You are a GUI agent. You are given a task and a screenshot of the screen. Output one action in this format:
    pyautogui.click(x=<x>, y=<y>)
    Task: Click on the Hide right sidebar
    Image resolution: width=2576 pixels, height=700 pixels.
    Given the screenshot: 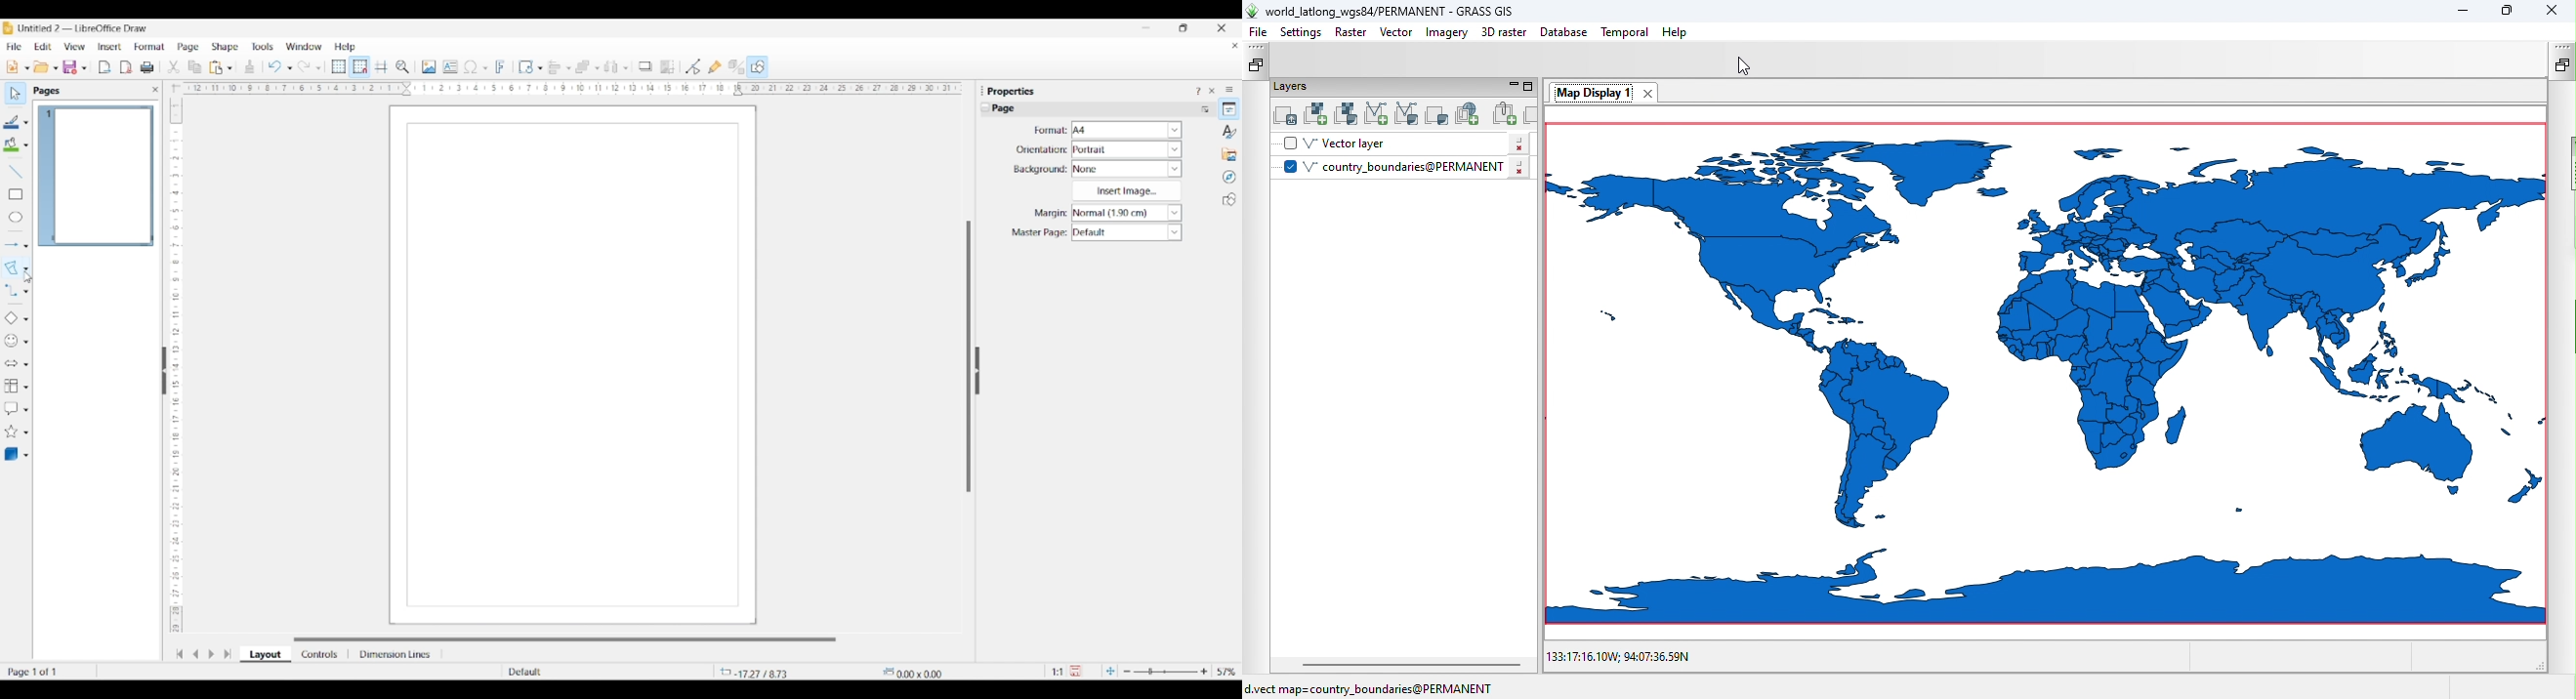 What is the action you would take?
    pyautogui.click(x=978, y=371)
    